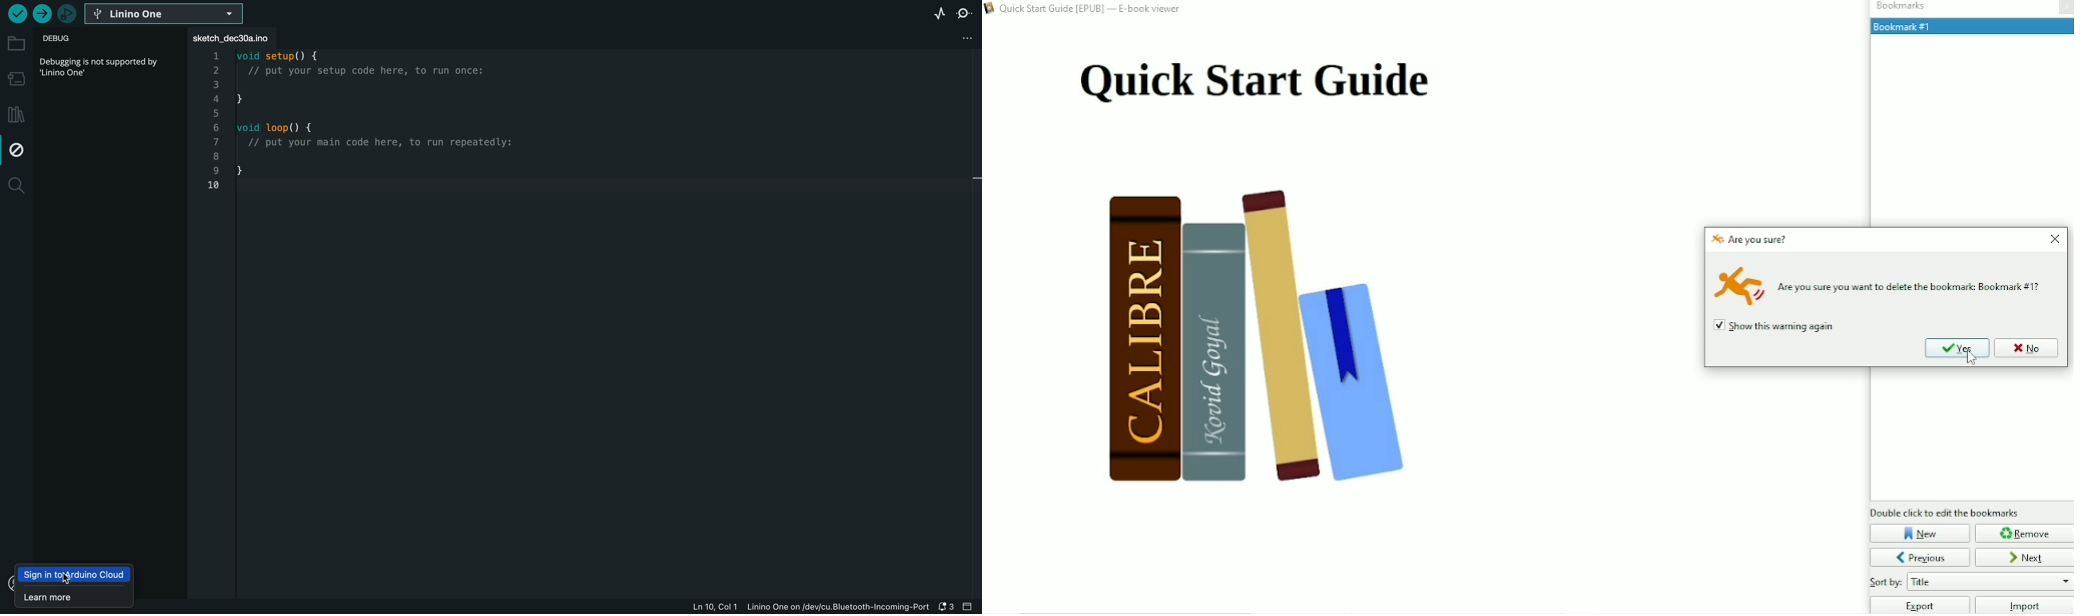 The image size is (2100, 616). What do you see at coordinates (1759, 240) in the screenshot?
I see `Are you sure` at bounding box center [1759, 240].